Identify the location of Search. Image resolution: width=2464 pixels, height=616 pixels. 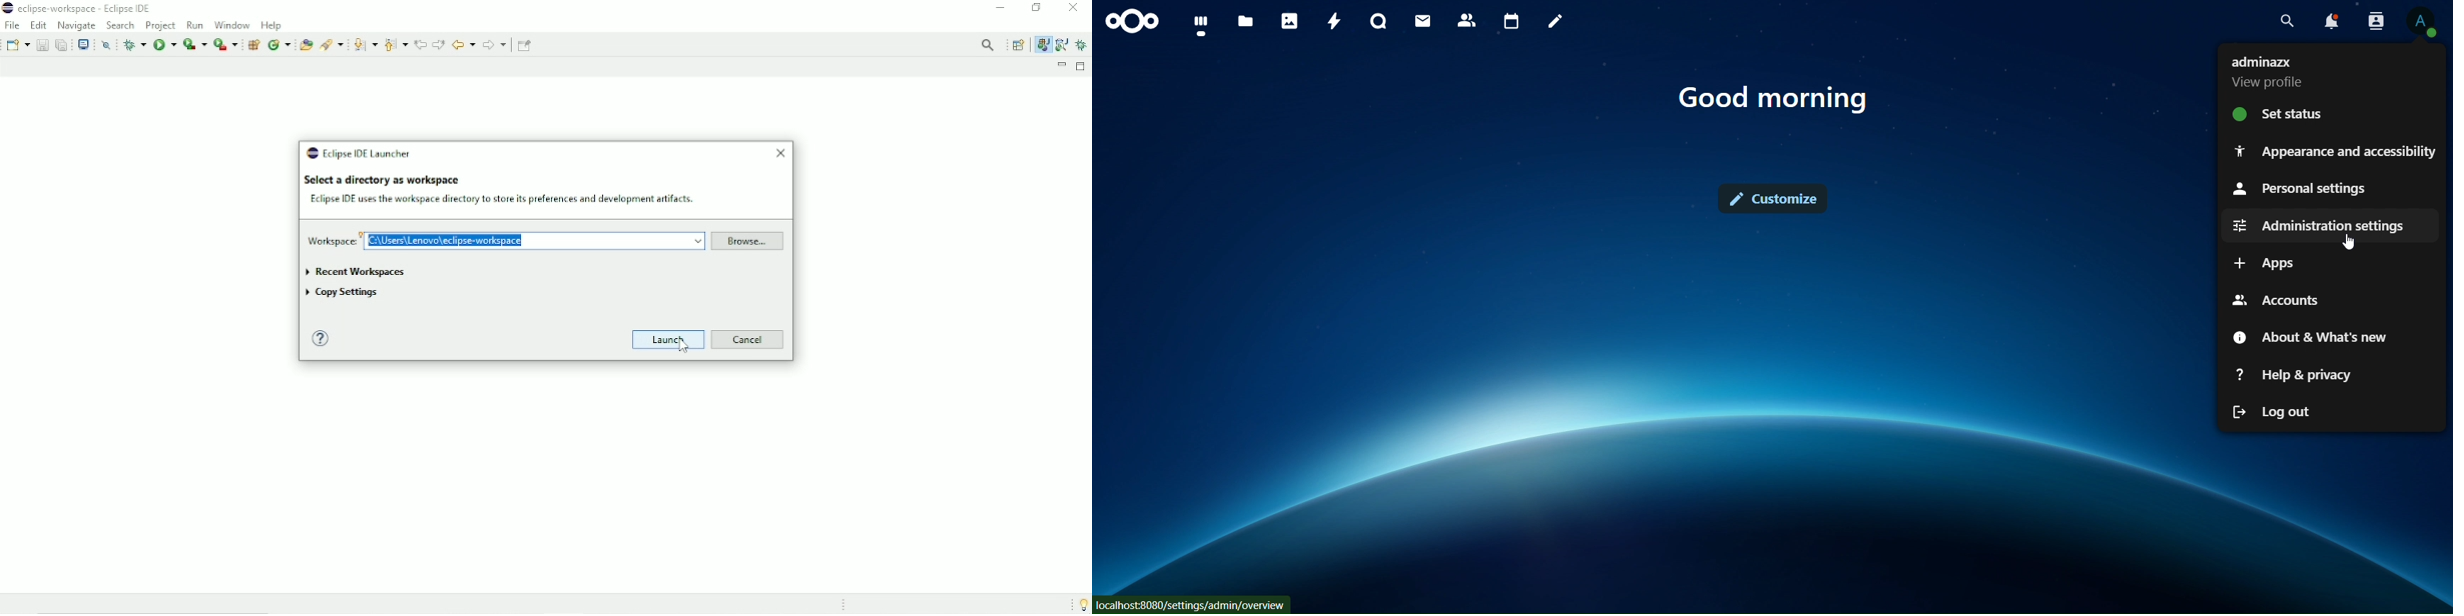
(332, 43).